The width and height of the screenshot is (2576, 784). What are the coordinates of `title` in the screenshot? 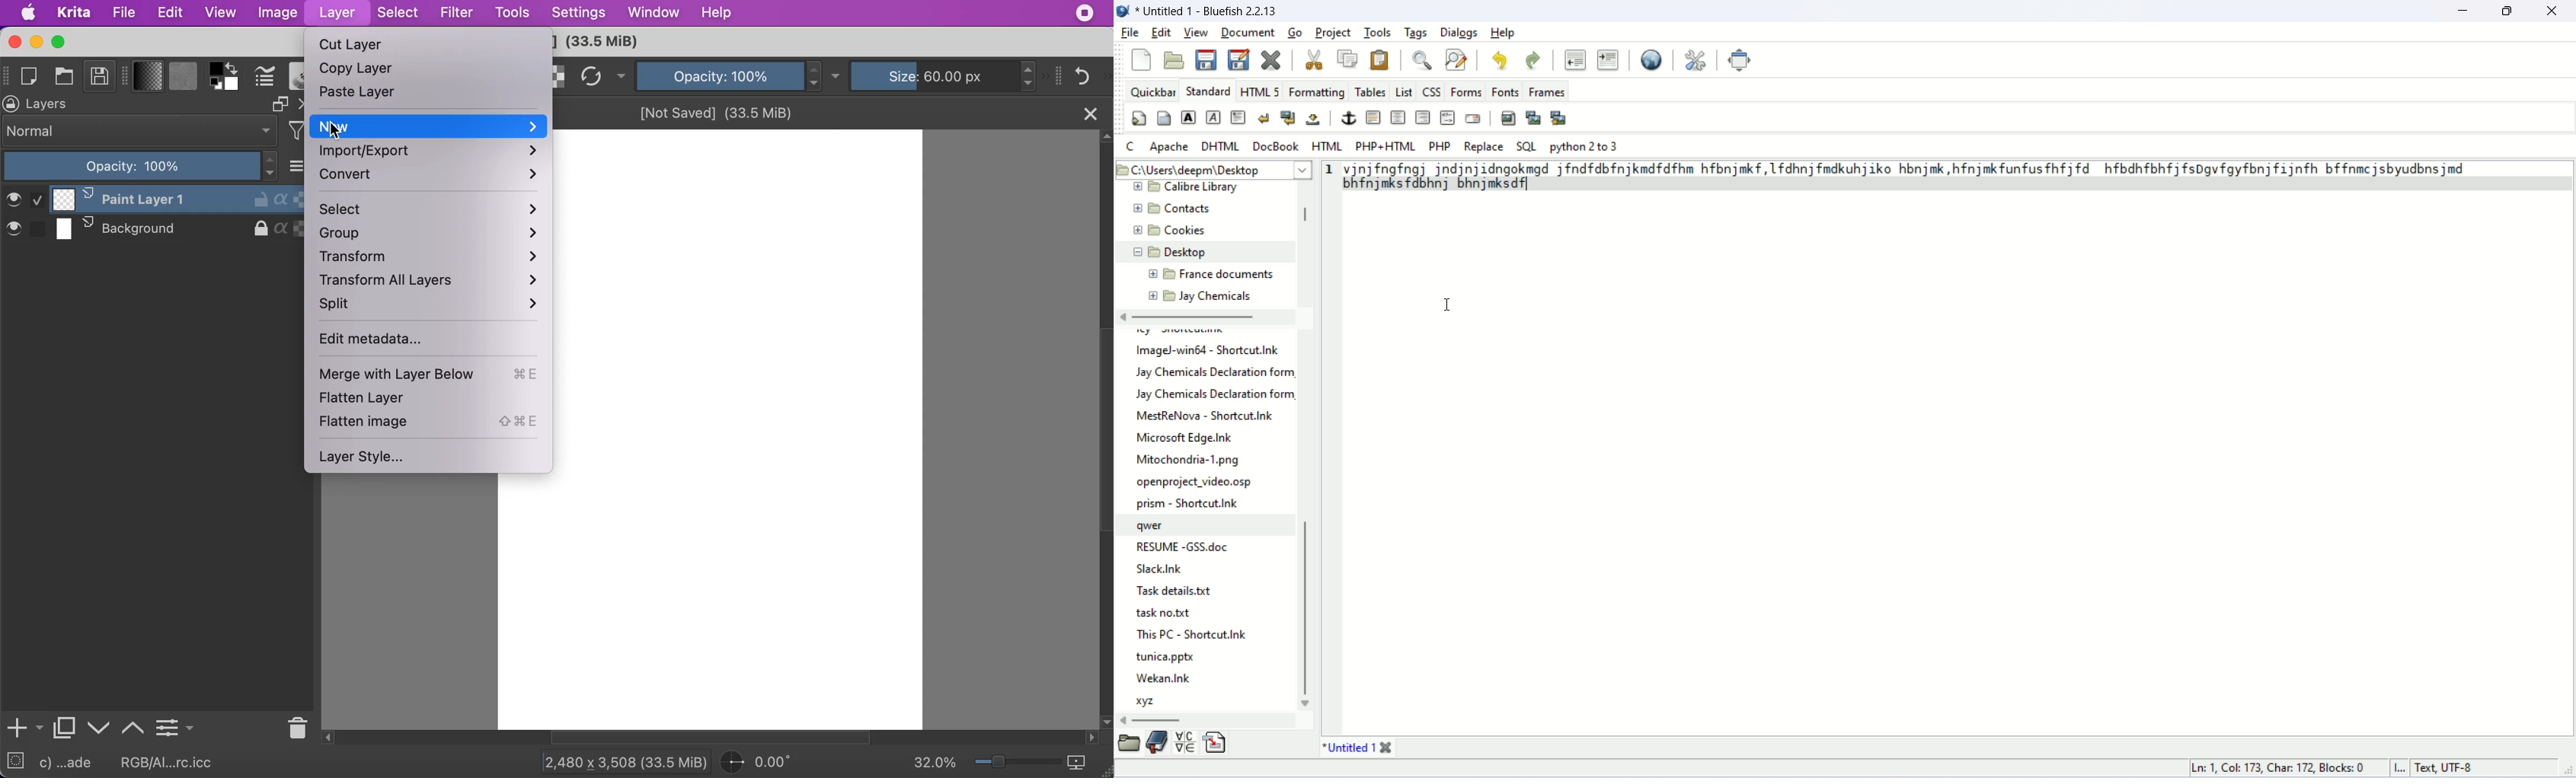 It's located at (1344, 748).